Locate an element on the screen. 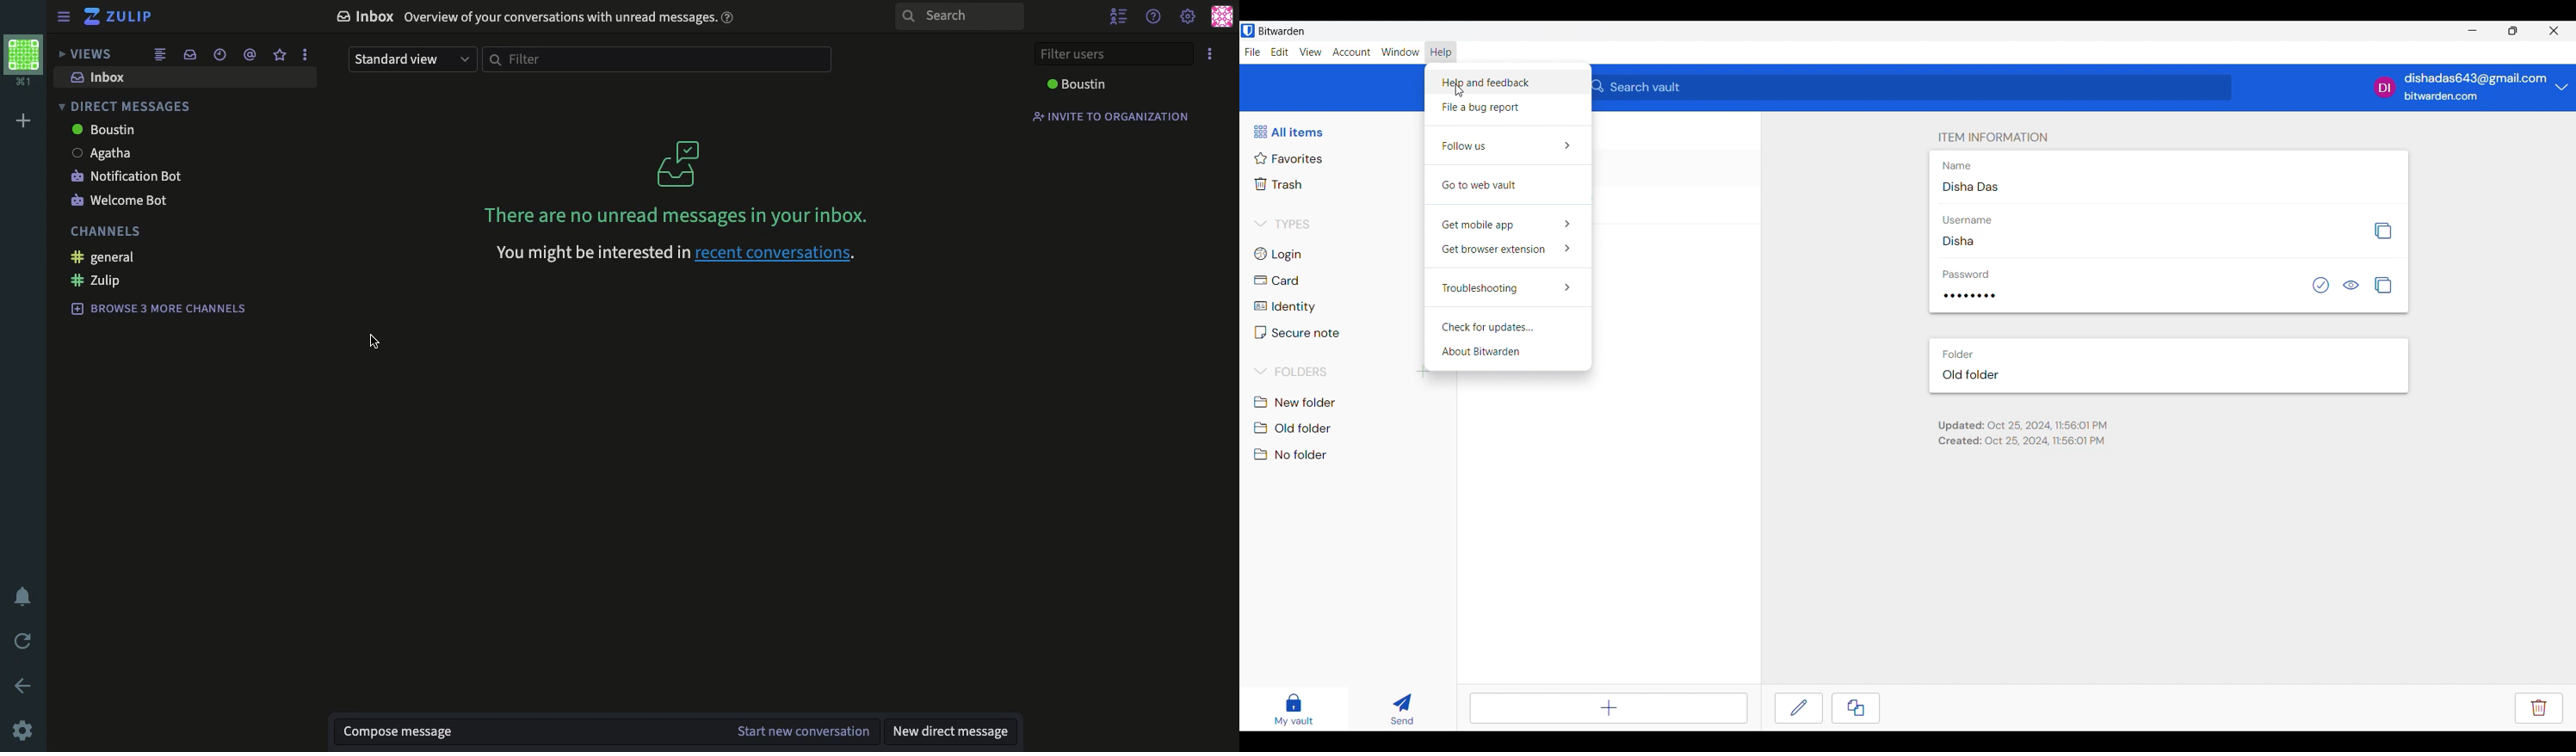  Zulip is located at coordinates (112, 281).